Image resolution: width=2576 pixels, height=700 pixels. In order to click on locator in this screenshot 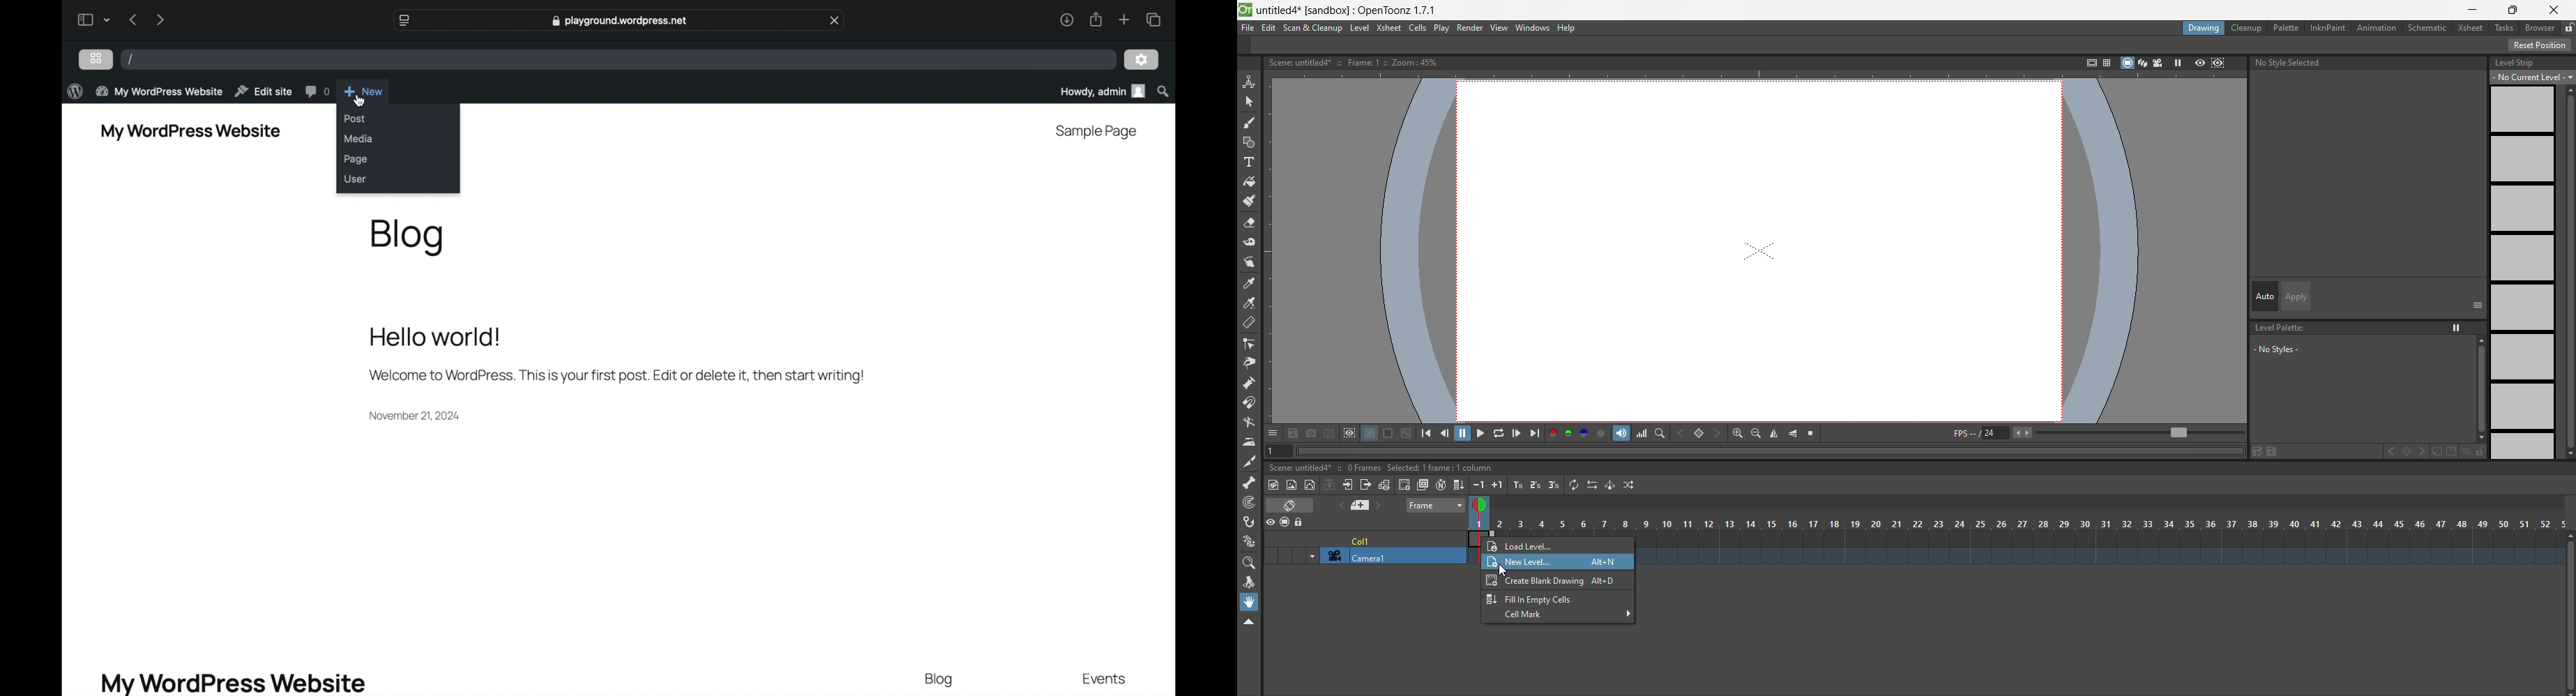, I will do `click(1660, 432)`.